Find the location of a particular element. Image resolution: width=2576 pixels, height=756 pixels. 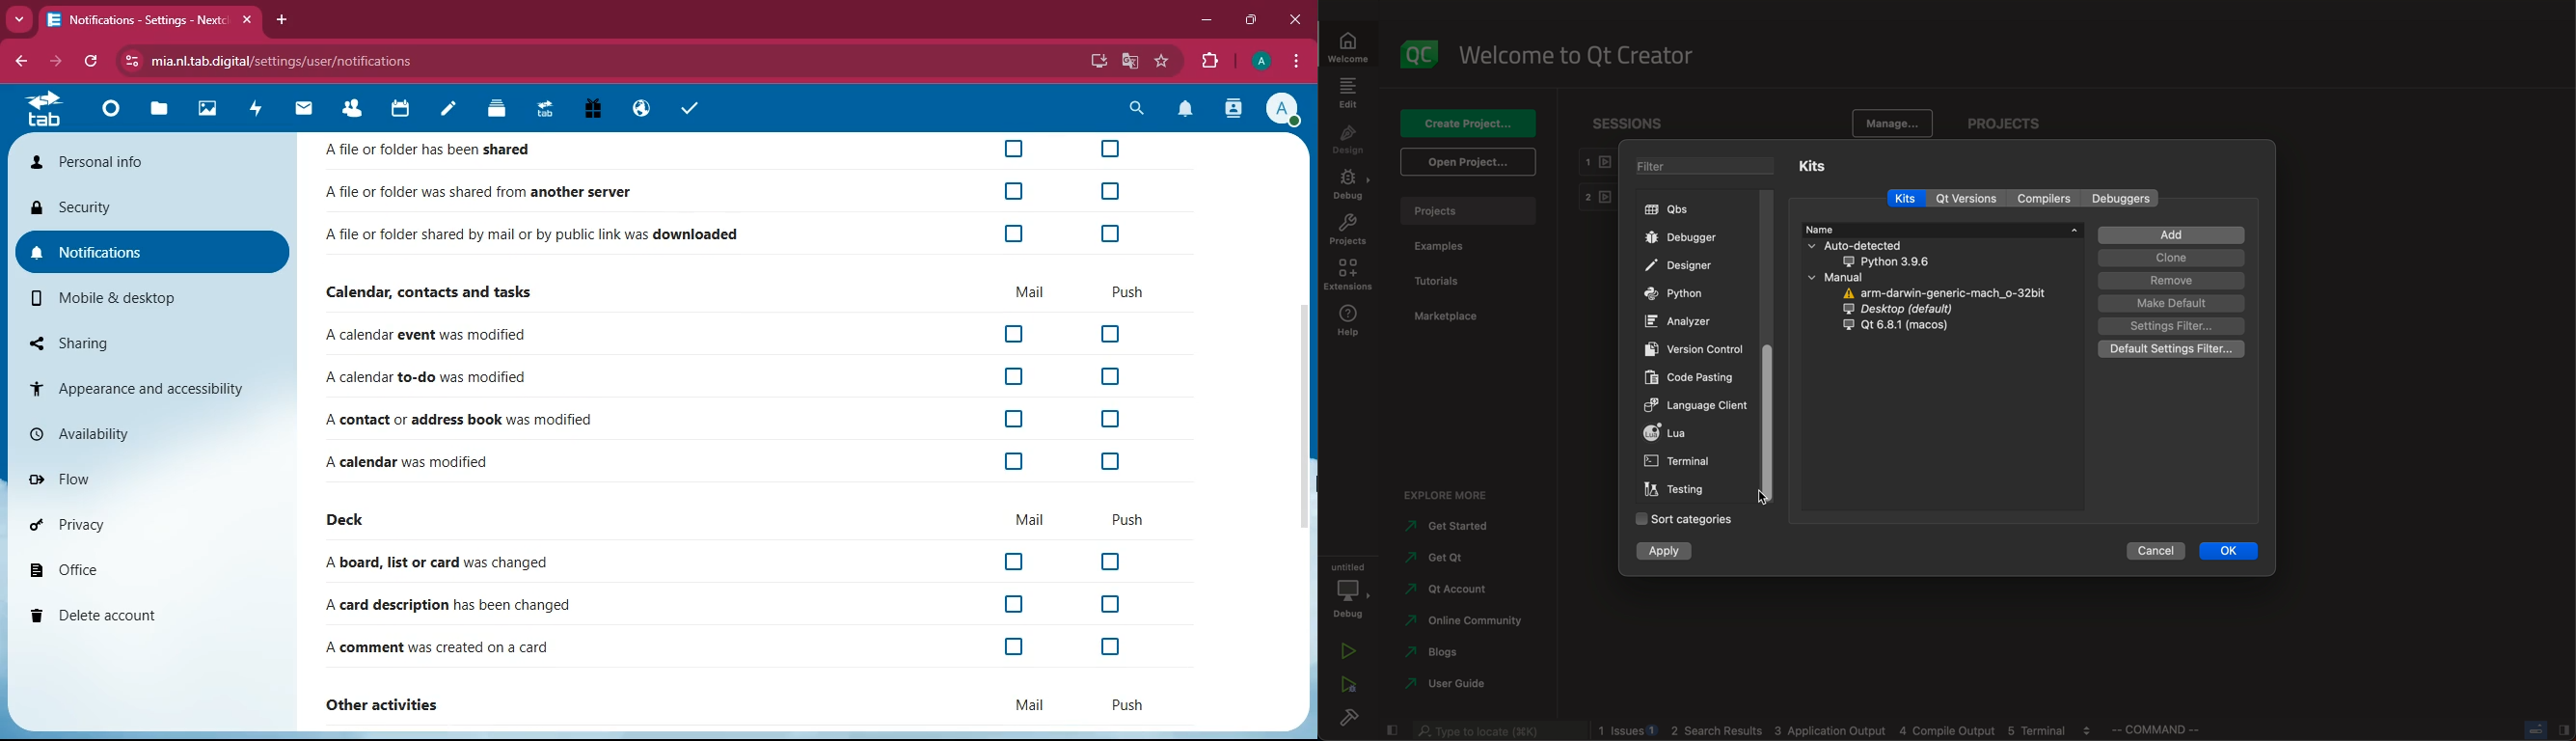

privacy is located at coordinates (149, 527).